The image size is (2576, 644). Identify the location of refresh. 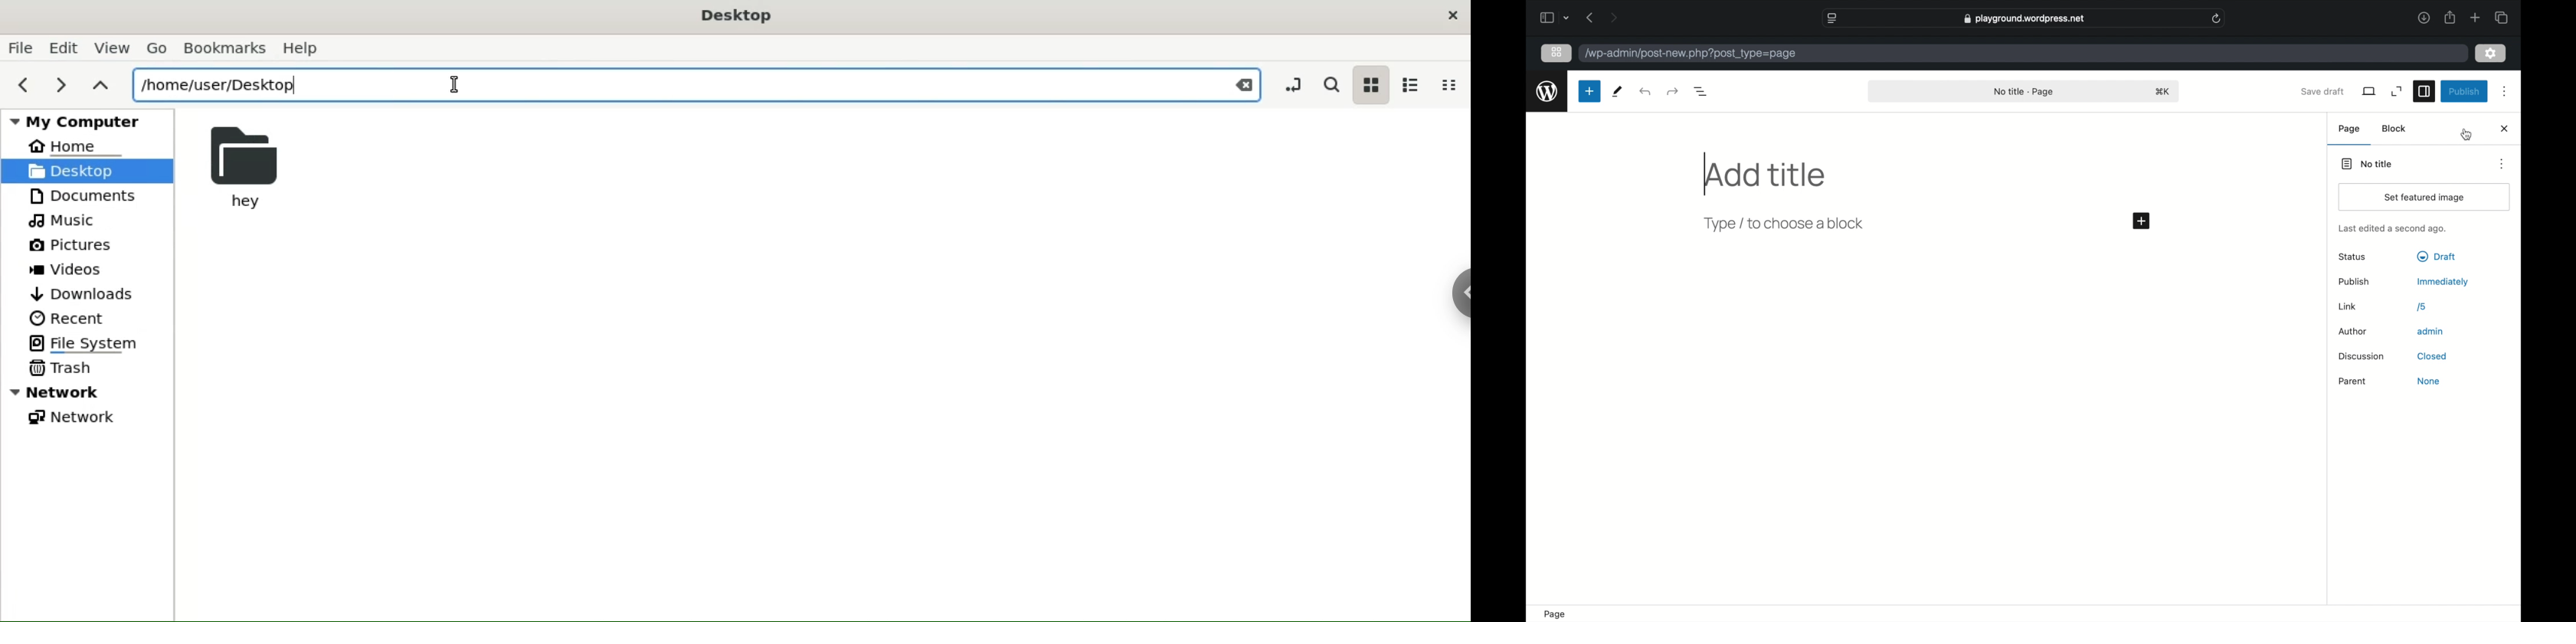
(2217, 18).